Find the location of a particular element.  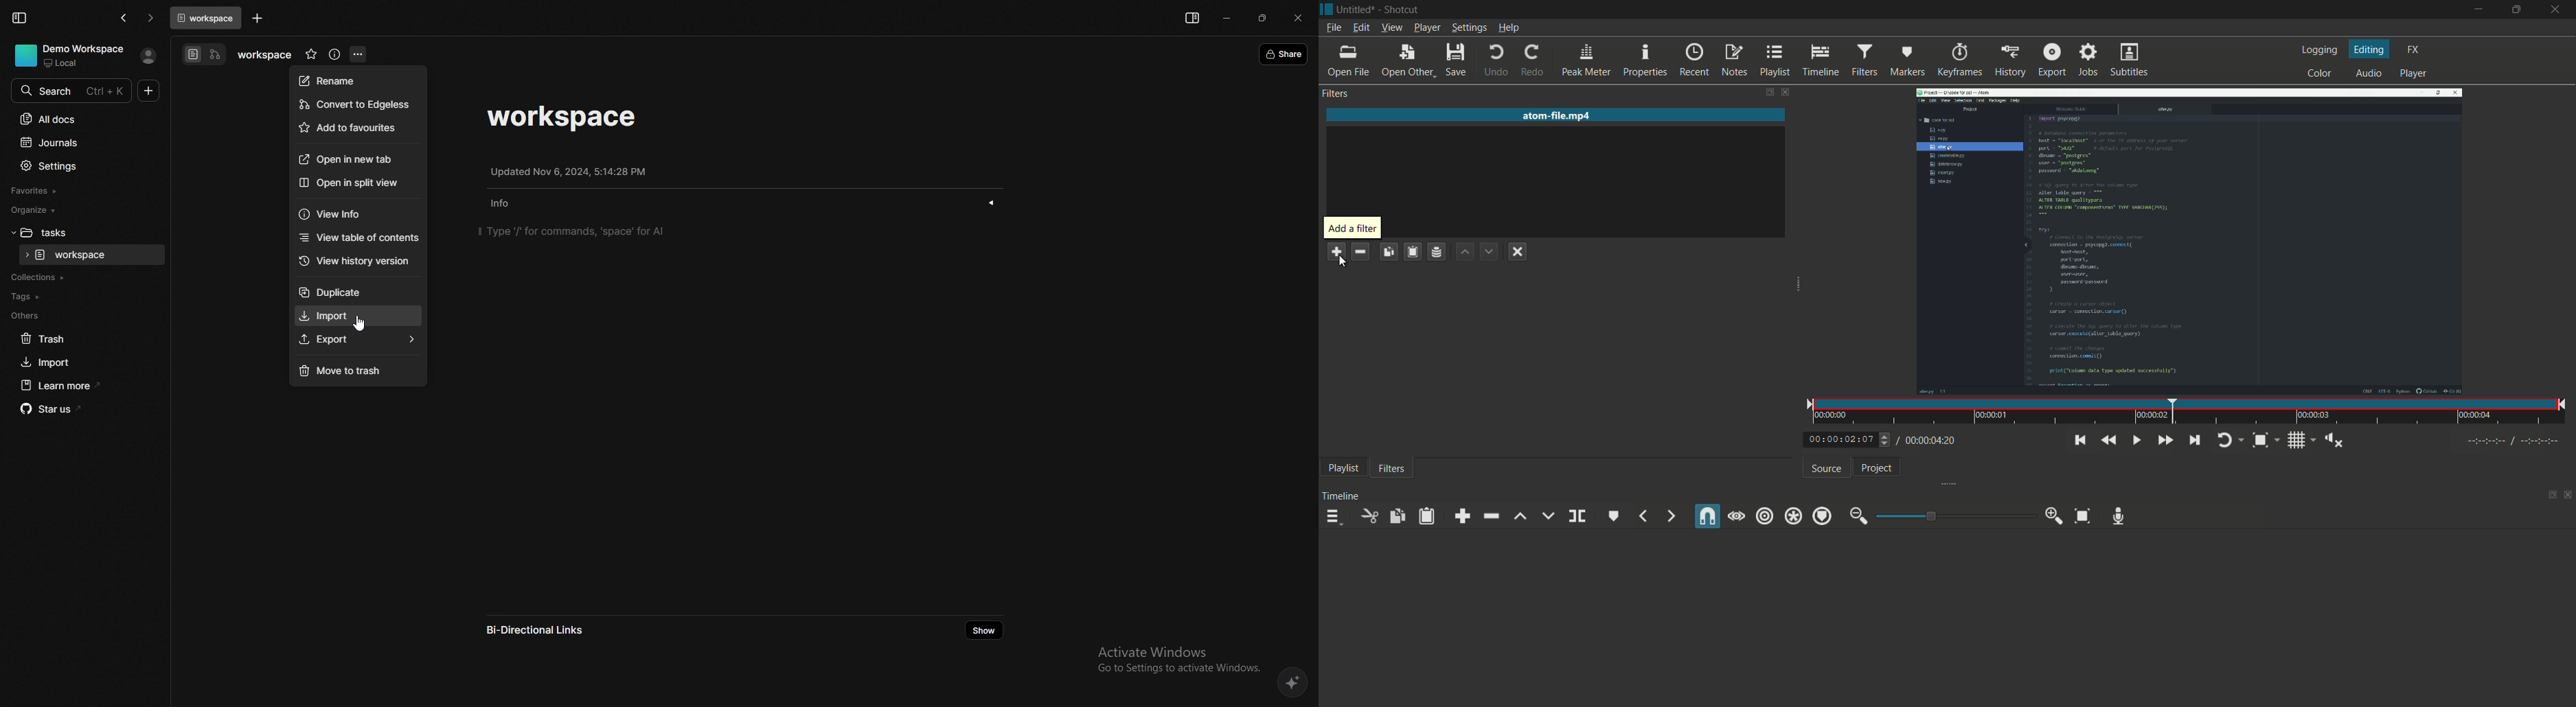

current time is located at coordinates (1841, 438).